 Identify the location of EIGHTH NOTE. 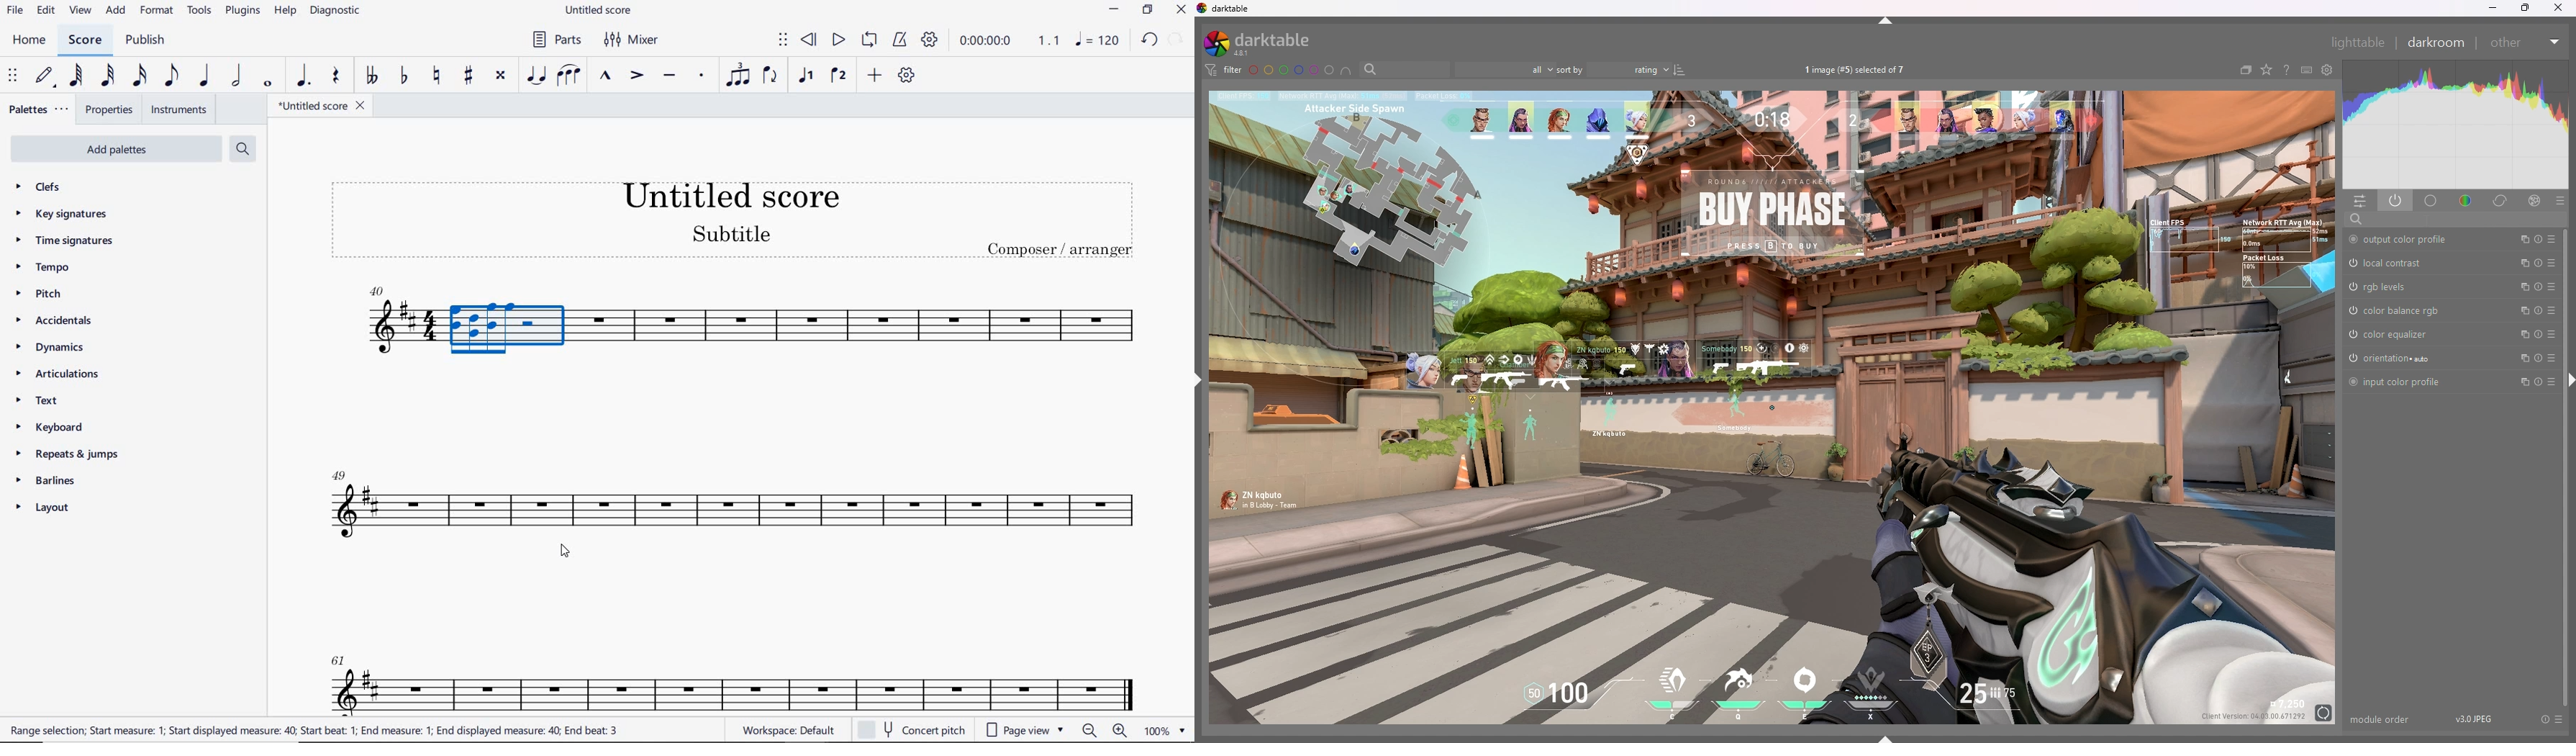
(170, 76).